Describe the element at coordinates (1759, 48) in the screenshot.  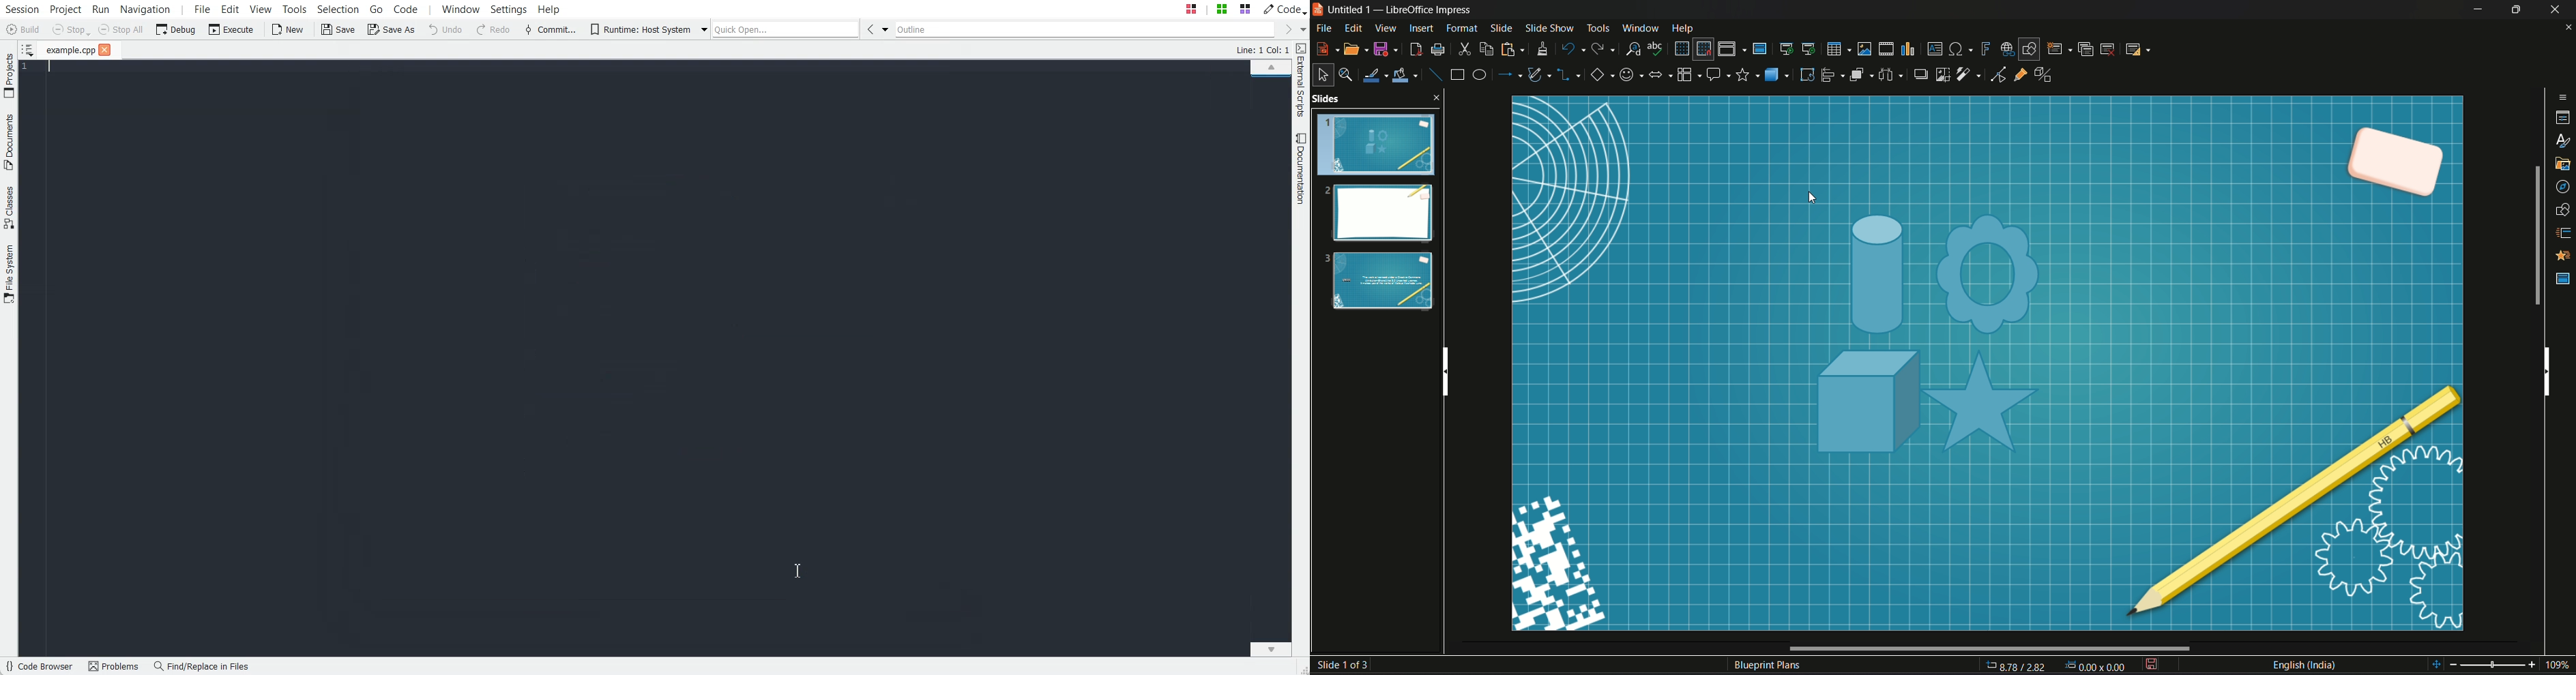
I see `master slide` at that location.